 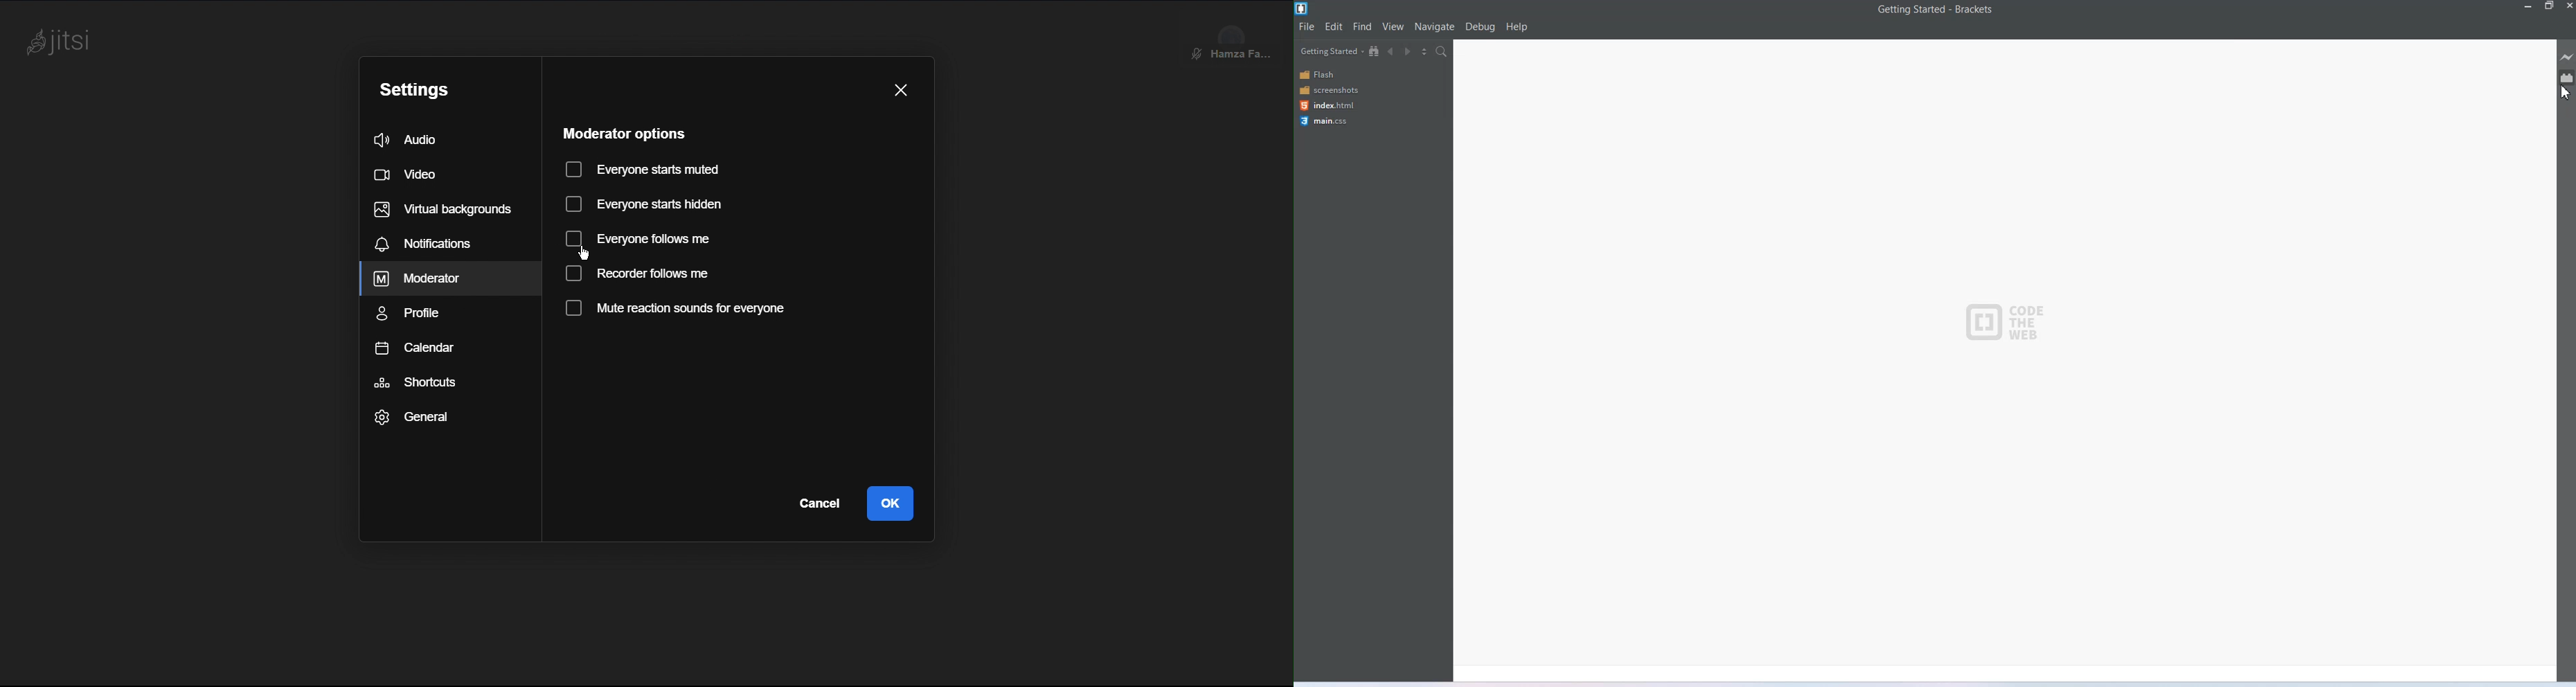 I want to click on Extension Manager, so click(x=2568, y=78).